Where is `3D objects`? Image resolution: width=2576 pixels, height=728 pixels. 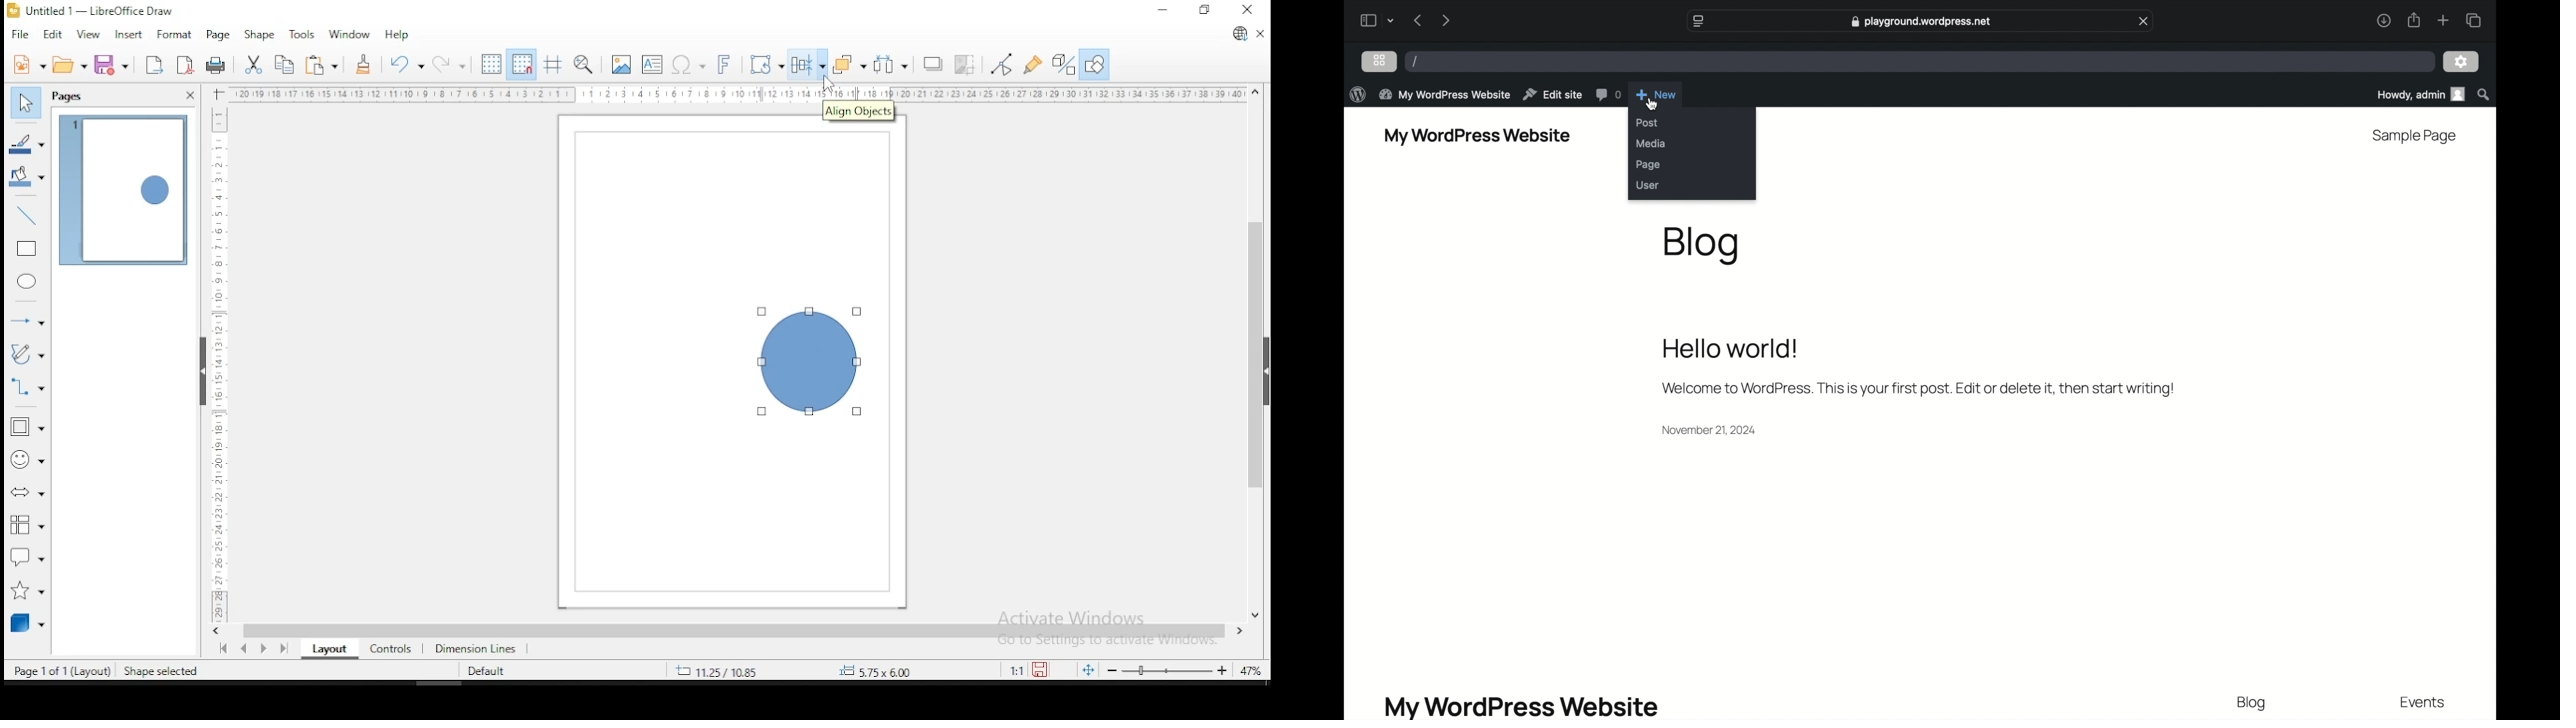 3D objects is located at coordinates (27, 622).